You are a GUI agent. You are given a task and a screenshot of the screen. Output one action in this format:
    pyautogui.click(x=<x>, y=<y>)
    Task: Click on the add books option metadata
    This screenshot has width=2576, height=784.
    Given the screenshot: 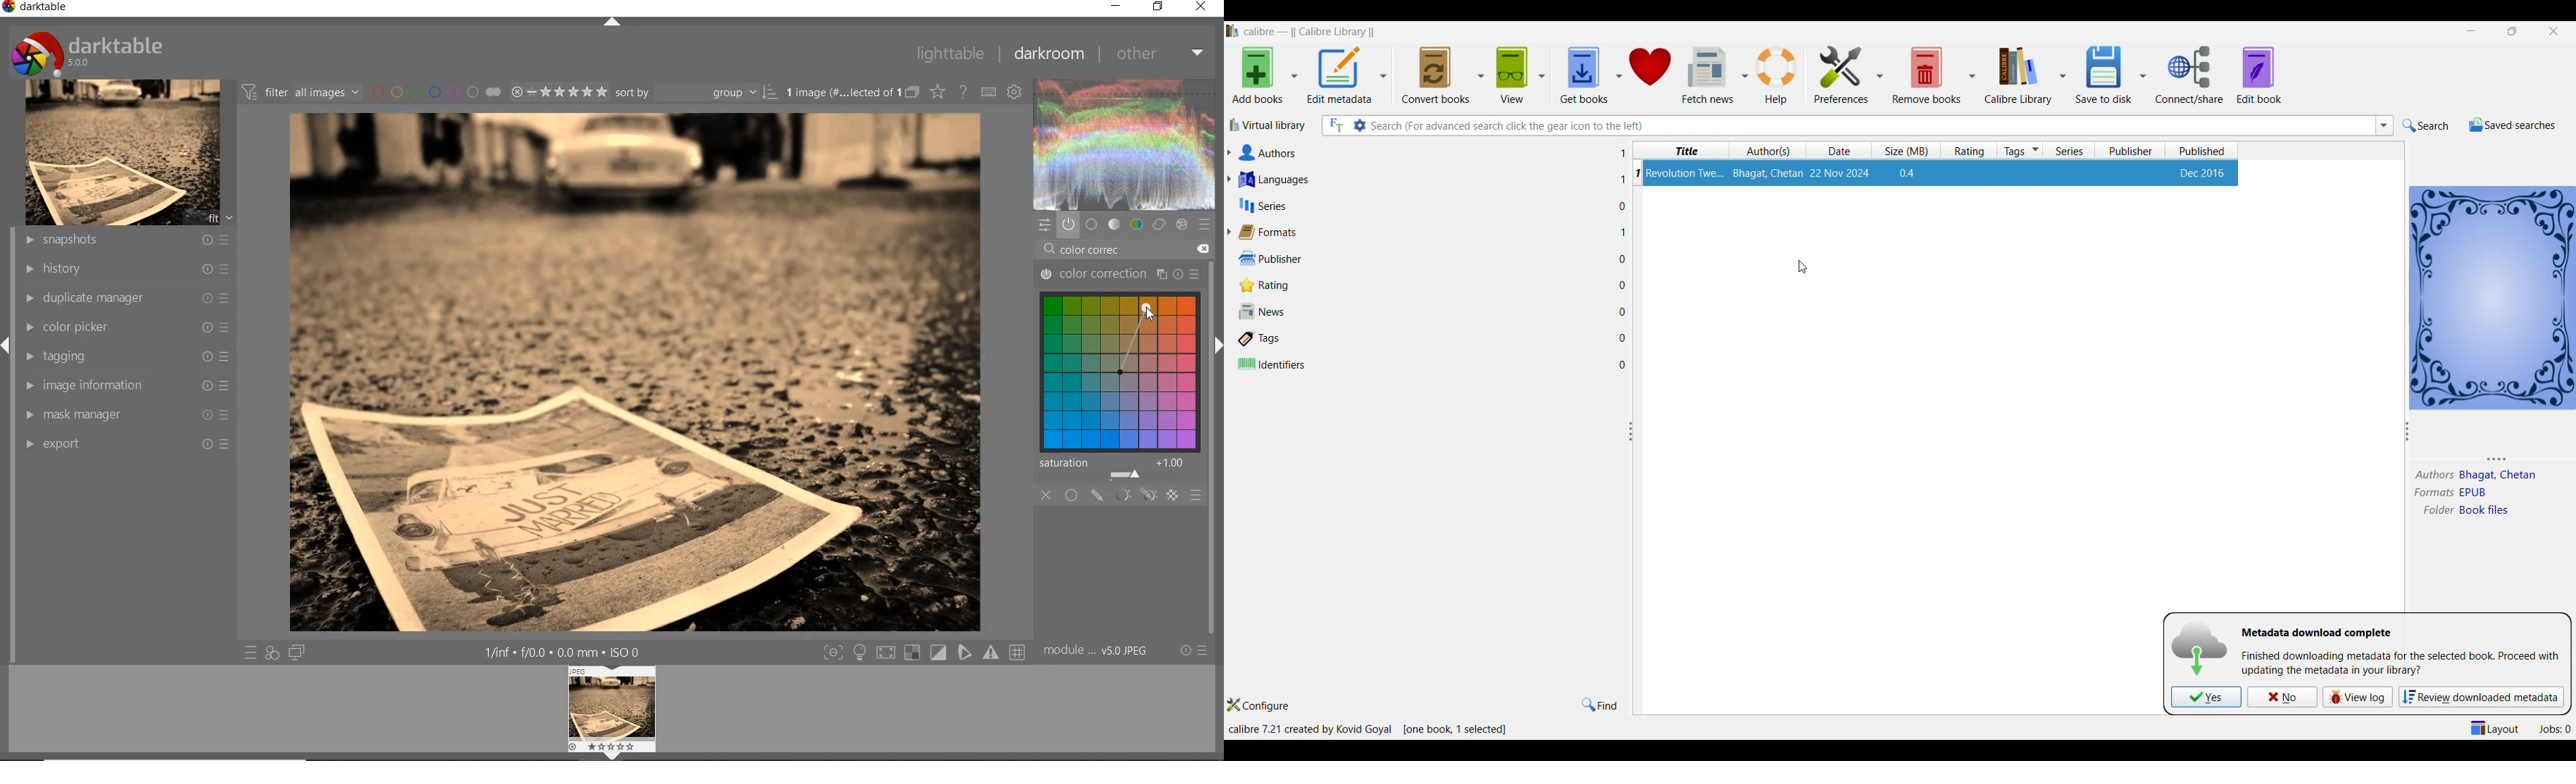 What is the action you would take?
    pyautogui.click(x=1296, y=75)
    